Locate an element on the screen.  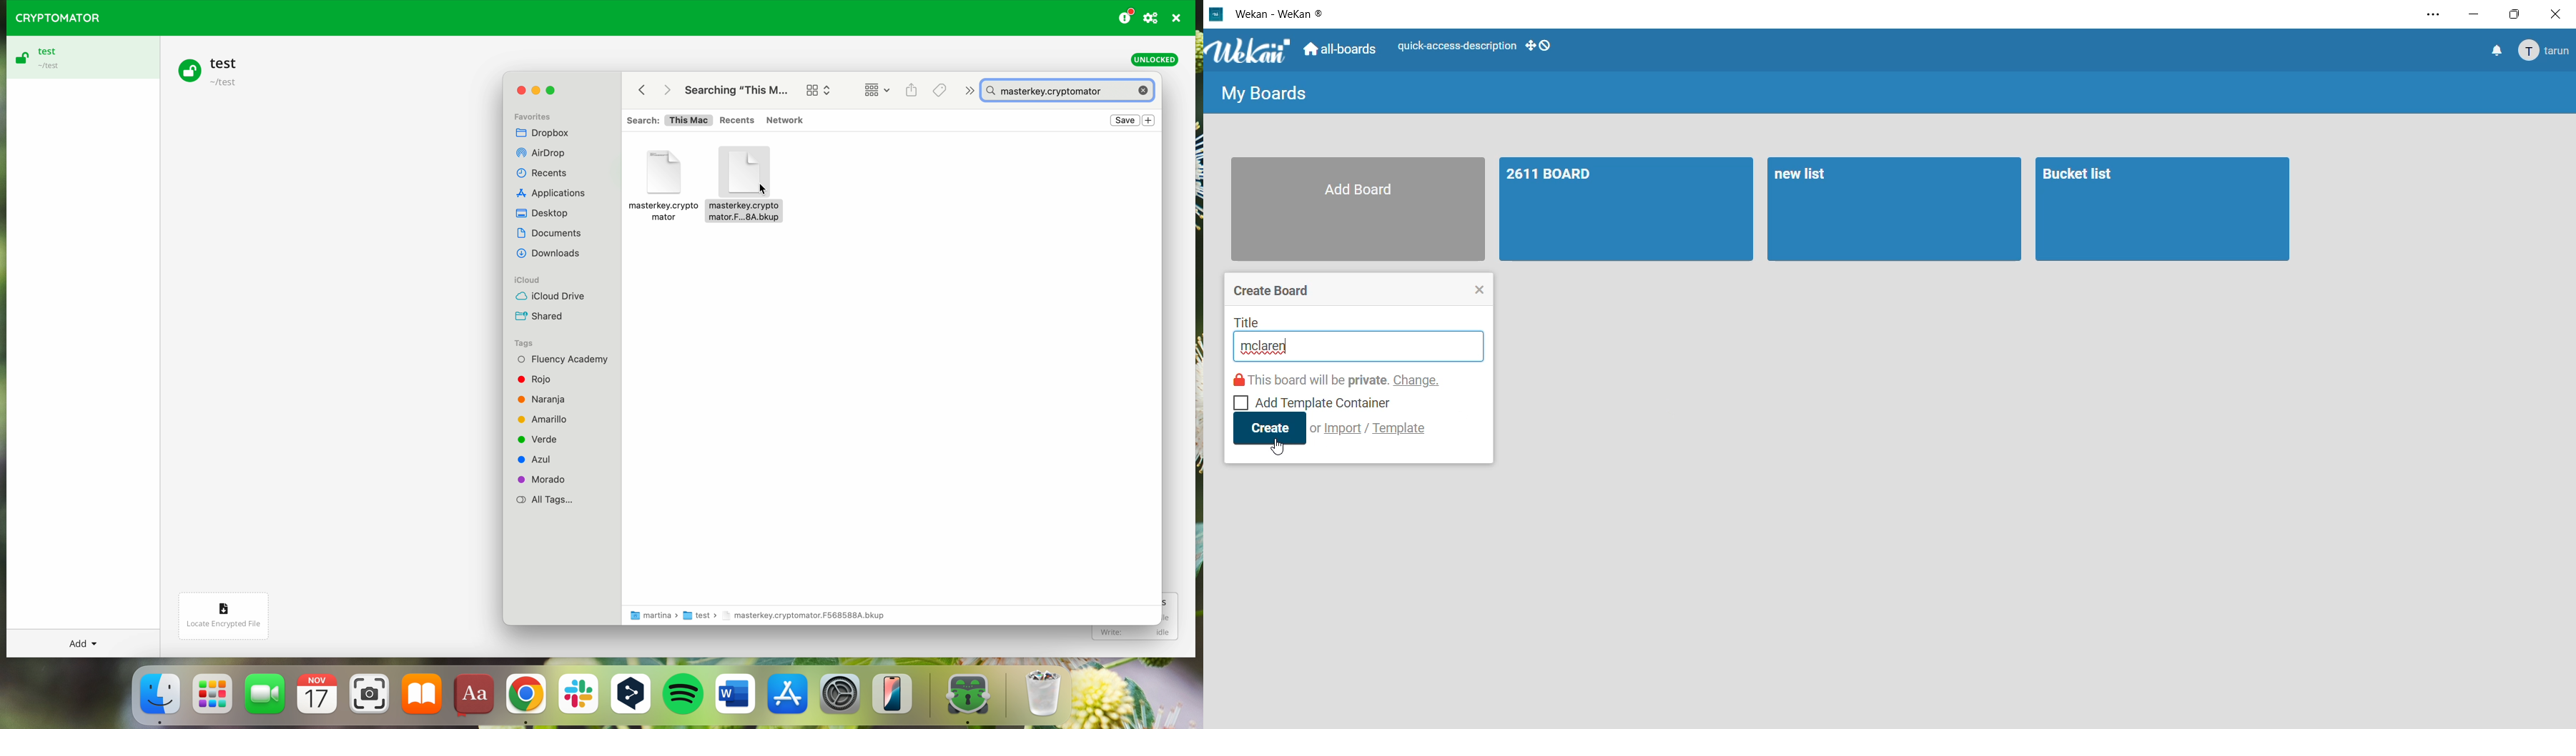
Fluency Academy is located at coordinates (563, 359).